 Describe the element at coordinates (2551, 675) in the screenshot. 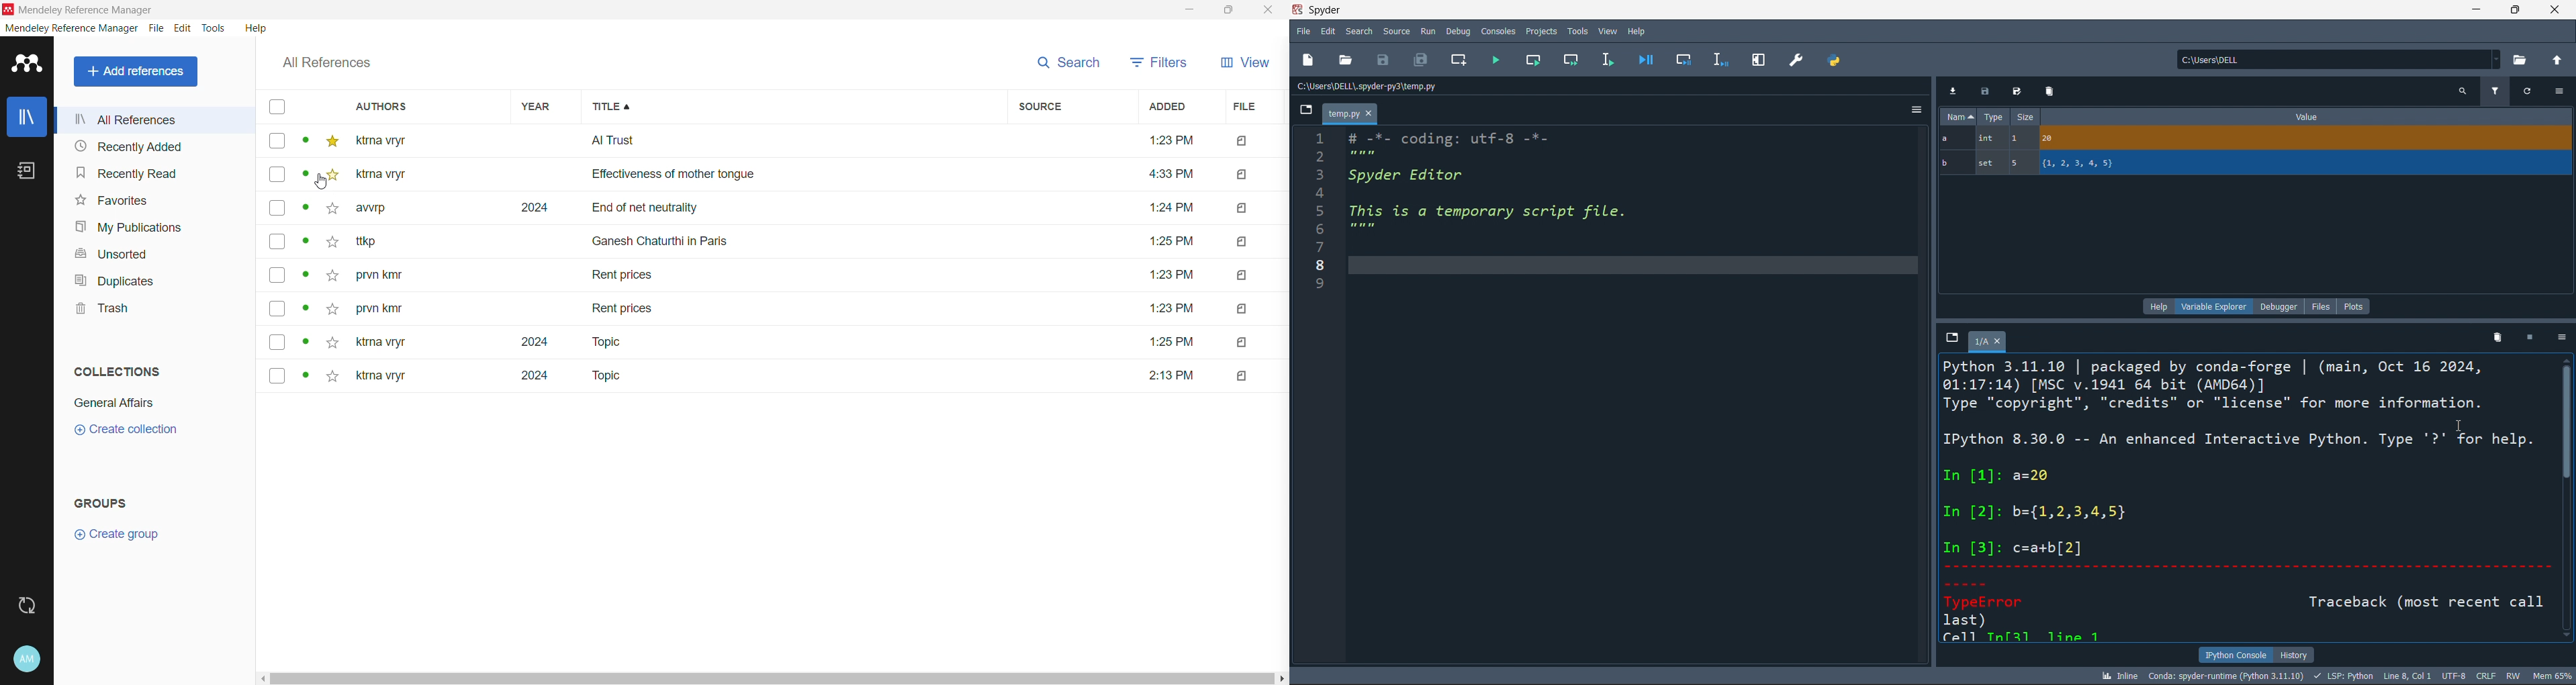

I see `mem 64%` at that location.